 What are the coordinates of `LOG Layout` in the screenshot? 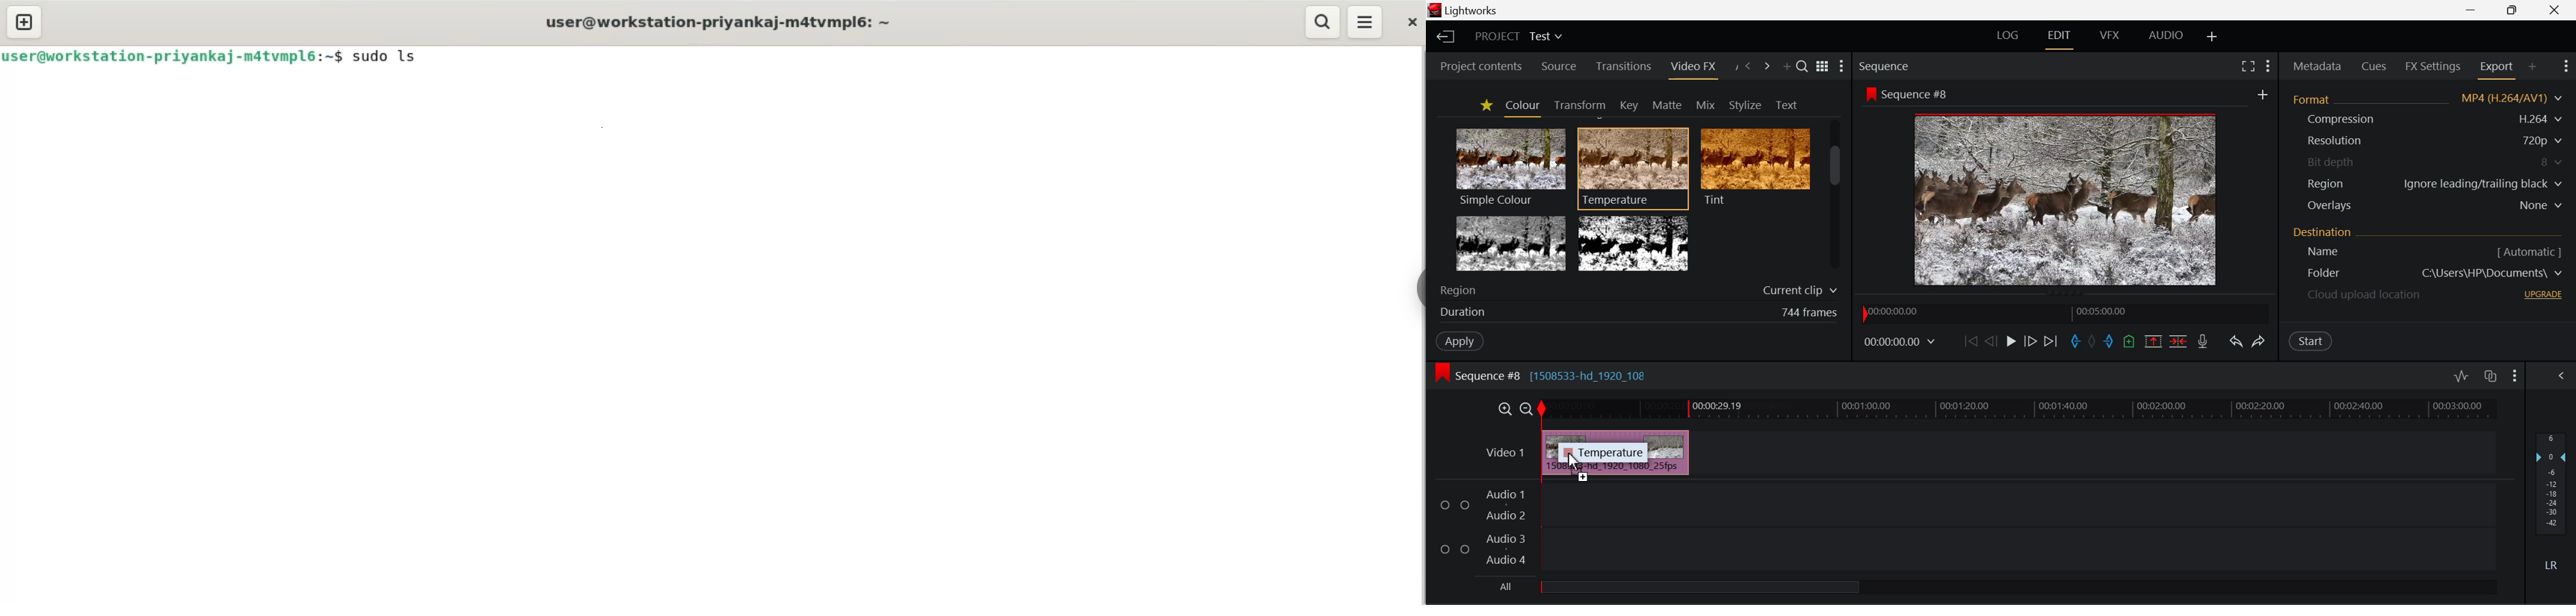 It's located at (2010, 35).